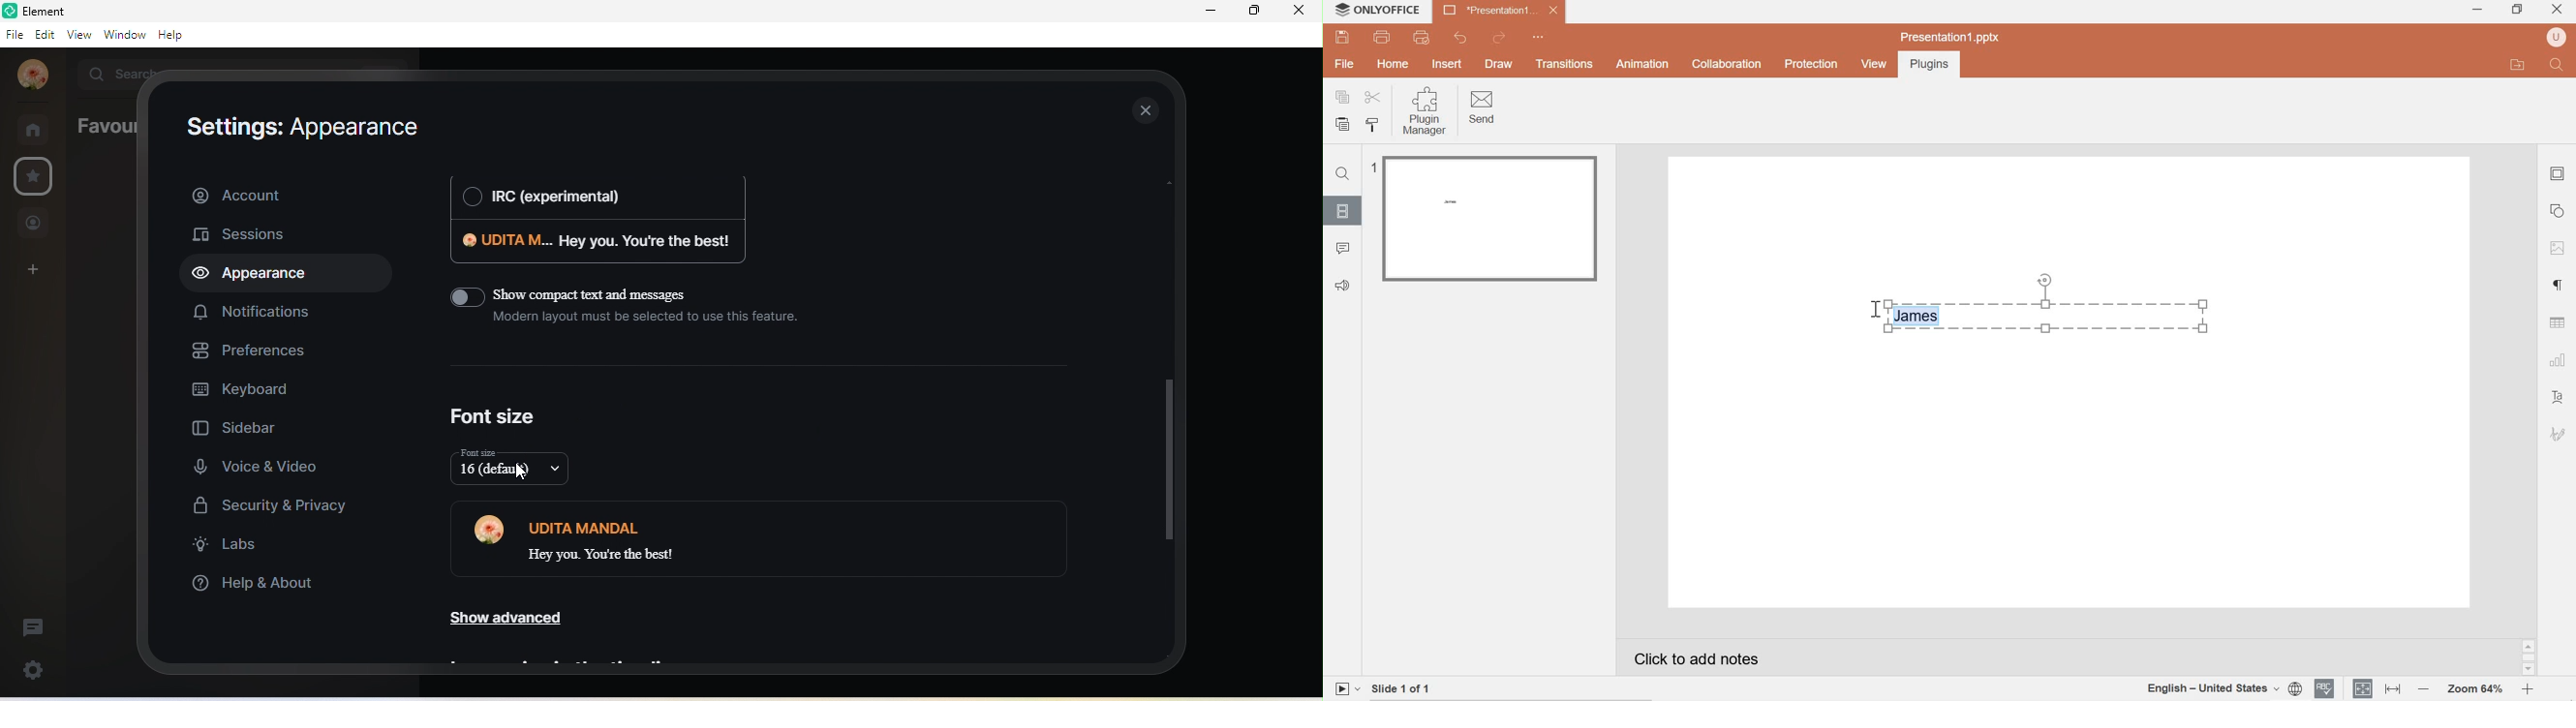 The height and width of the screenshot is (728, 2576). Describe the element at coordinates (285, 192) in the screenshot. I see `account` at that location.